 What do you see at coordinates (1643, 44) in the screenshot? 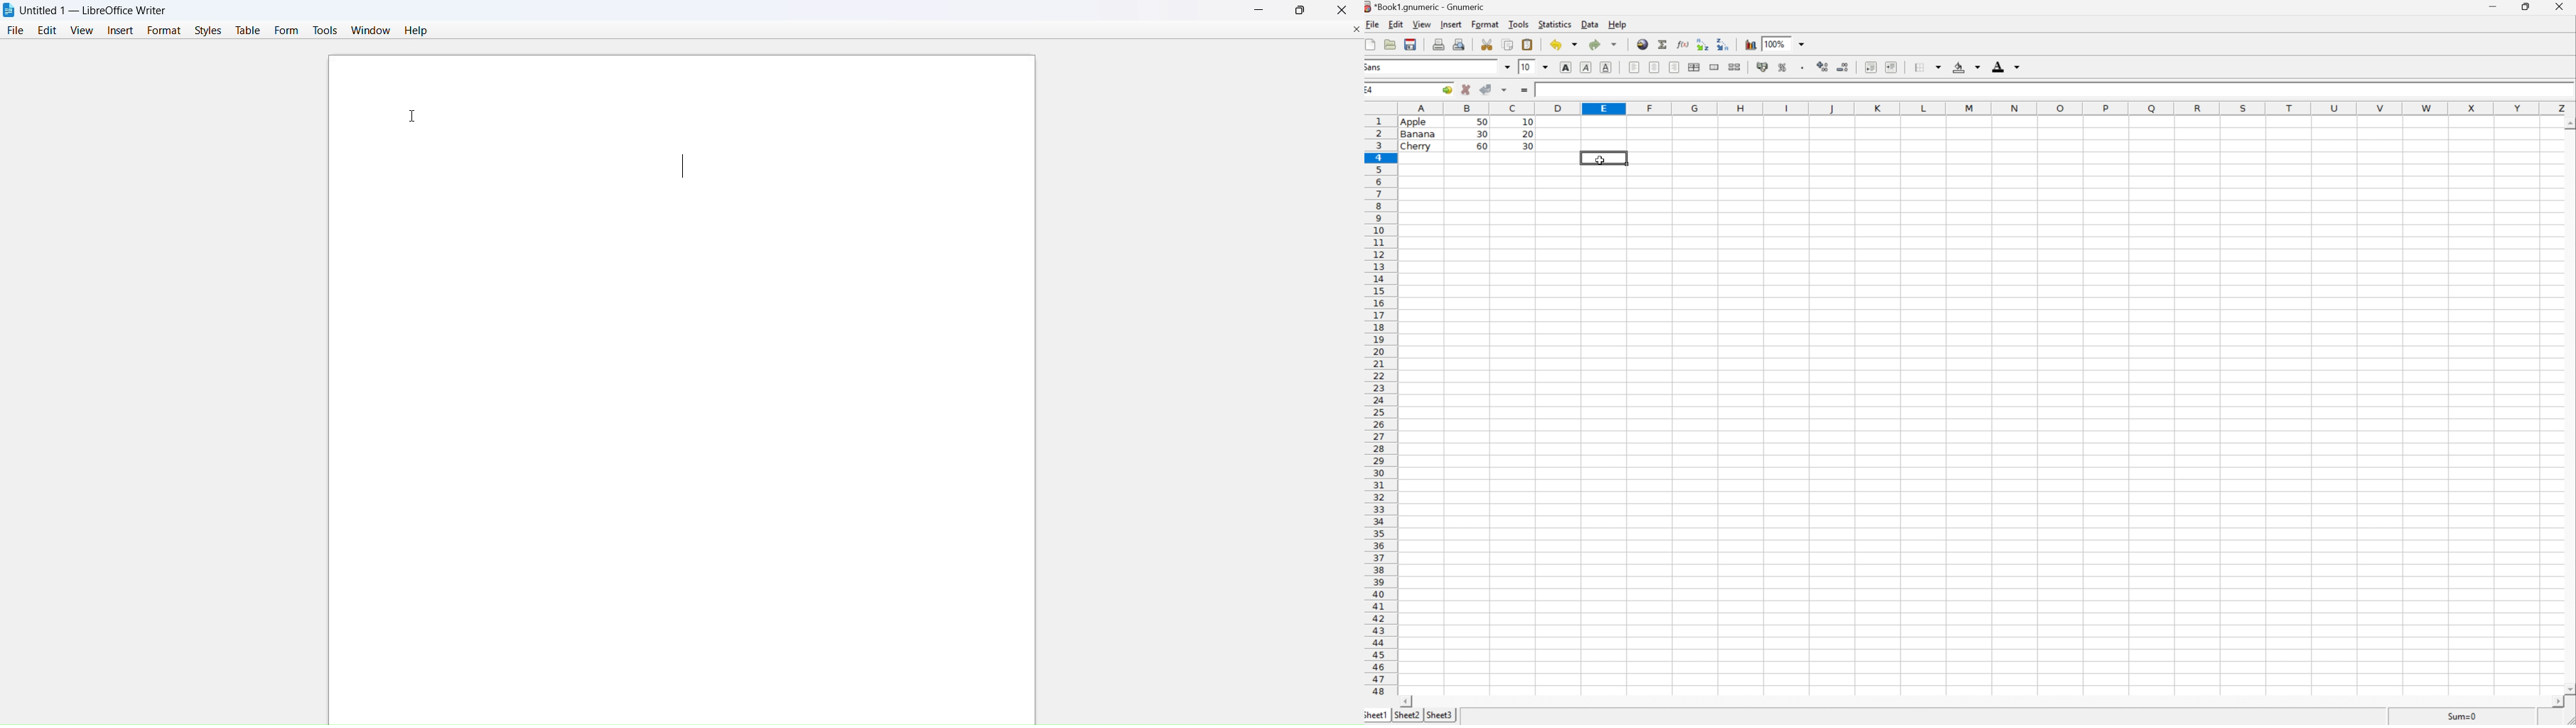
I see `insert hyperlink` at bounding box center [1643, 44].